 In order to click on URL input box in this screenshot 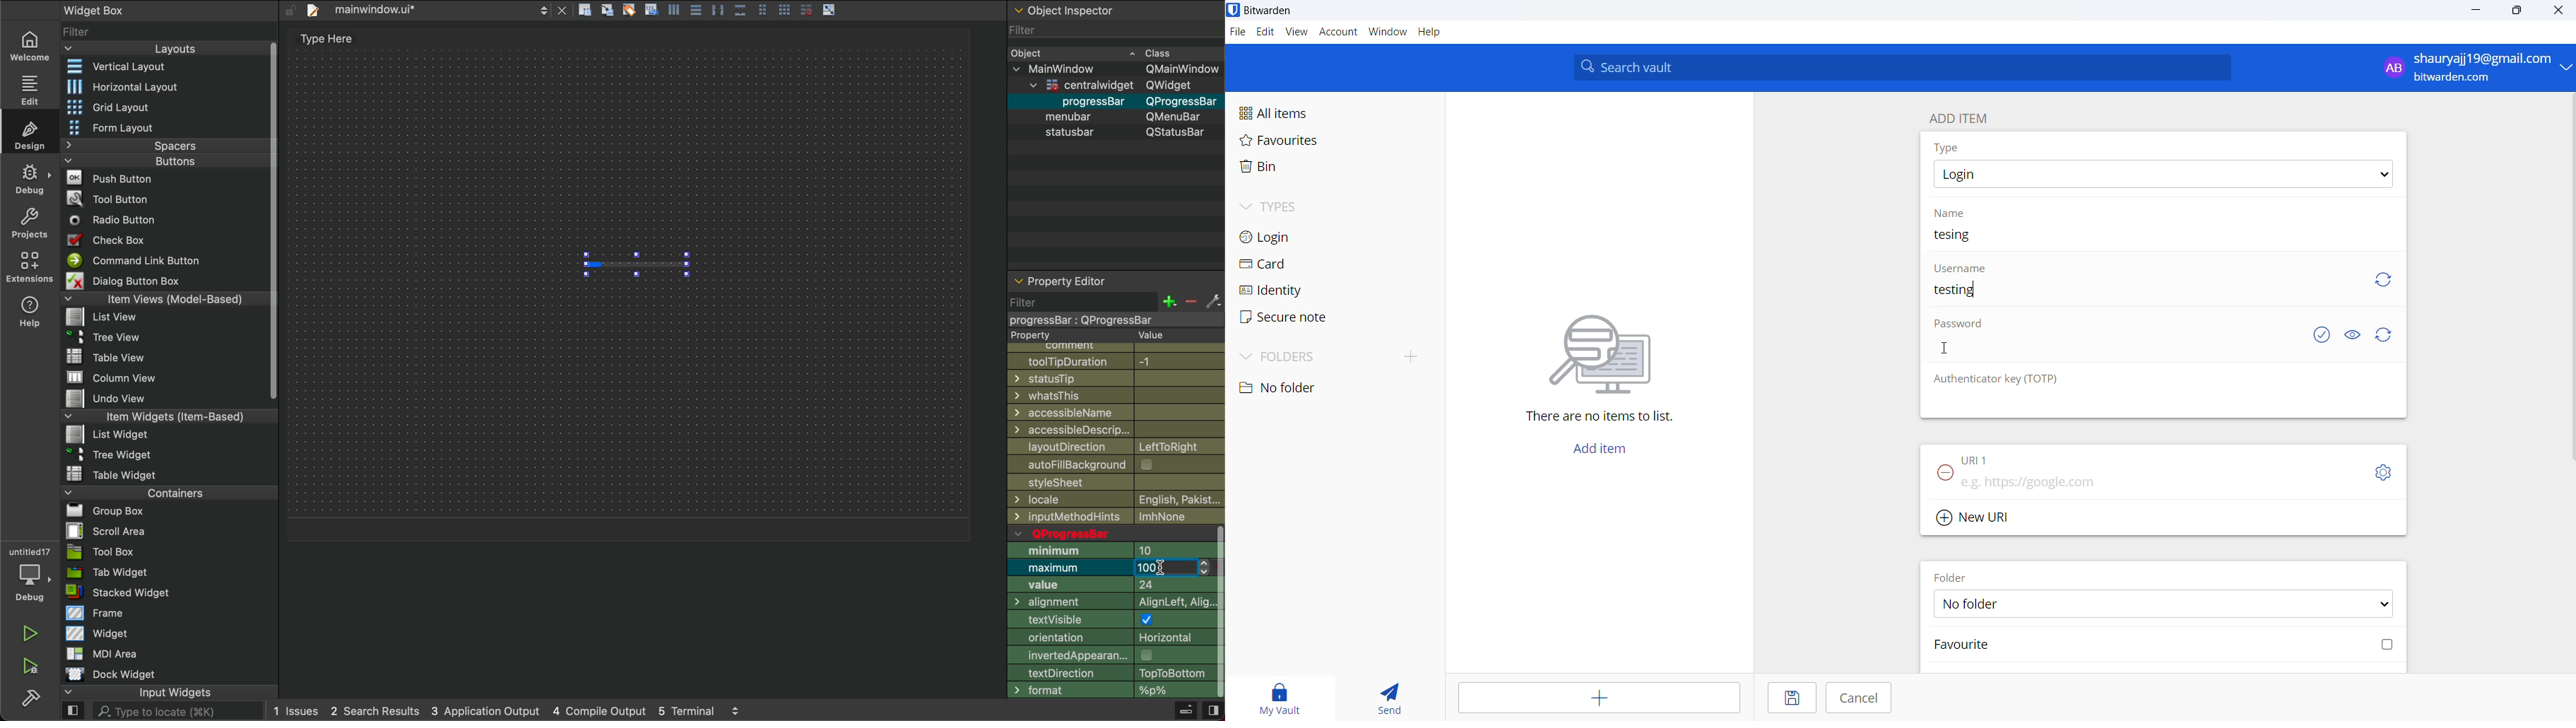, I will do `click(2152, 481)`.